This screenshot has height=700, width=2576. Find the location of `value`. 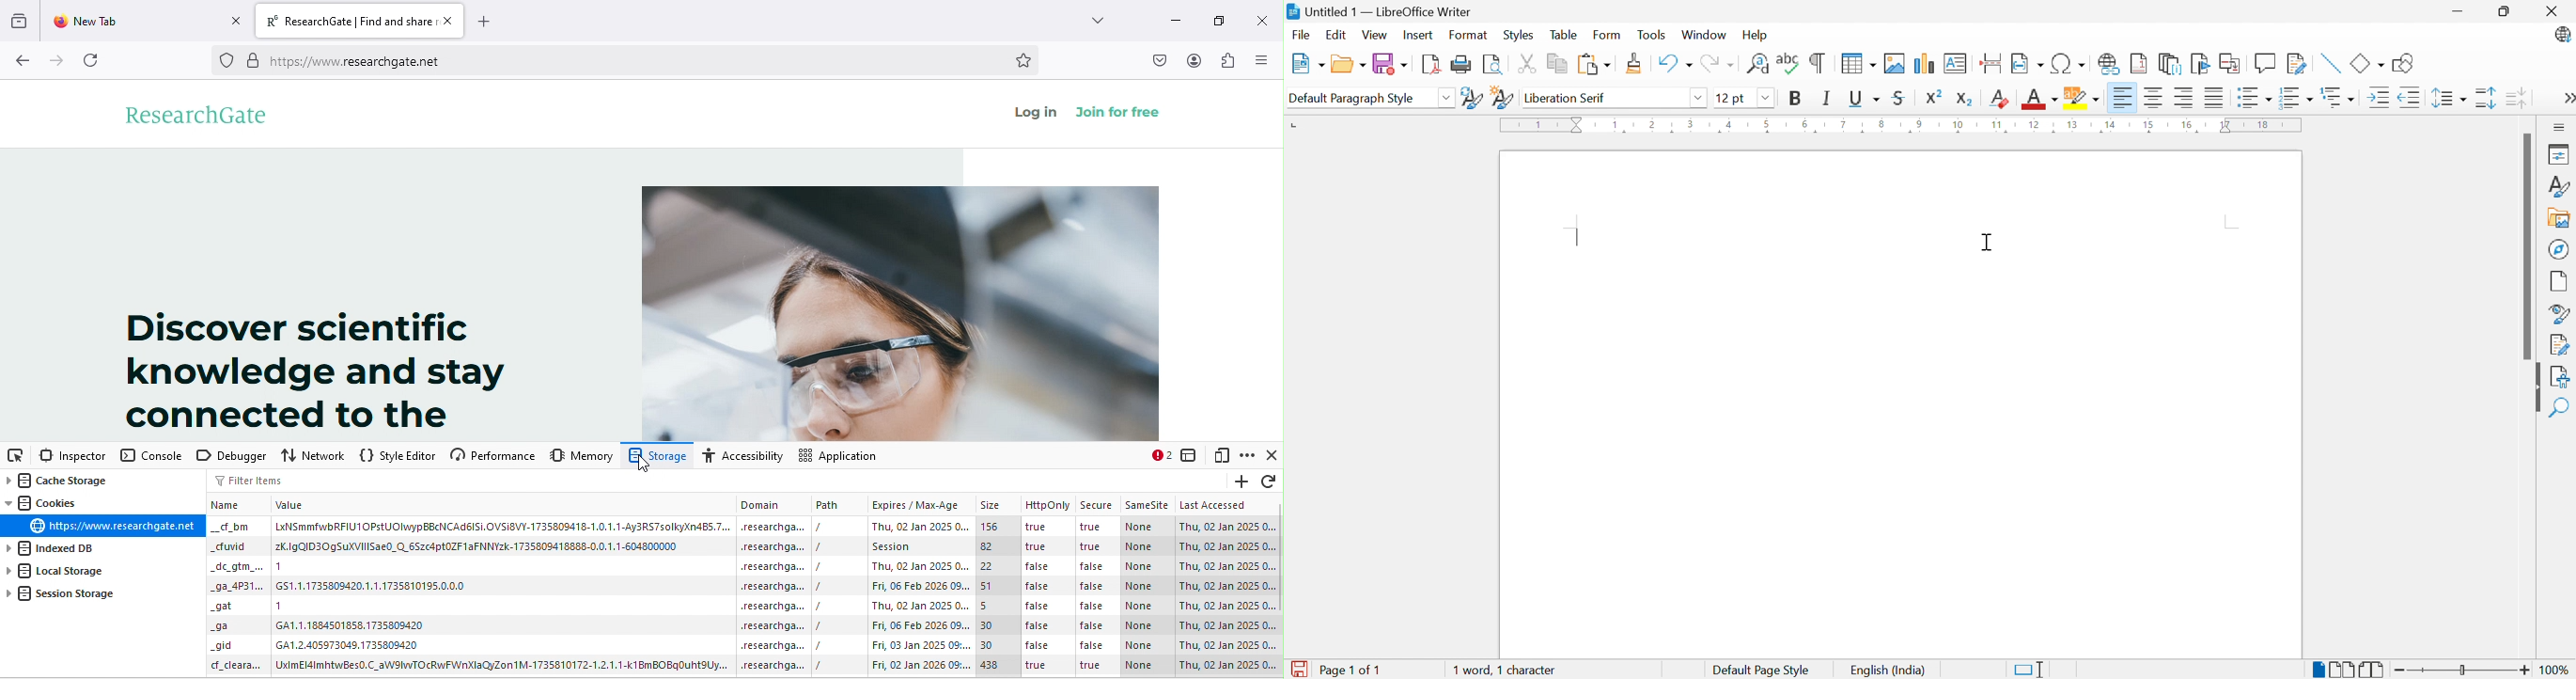

value is located at coordinates (477, 547).